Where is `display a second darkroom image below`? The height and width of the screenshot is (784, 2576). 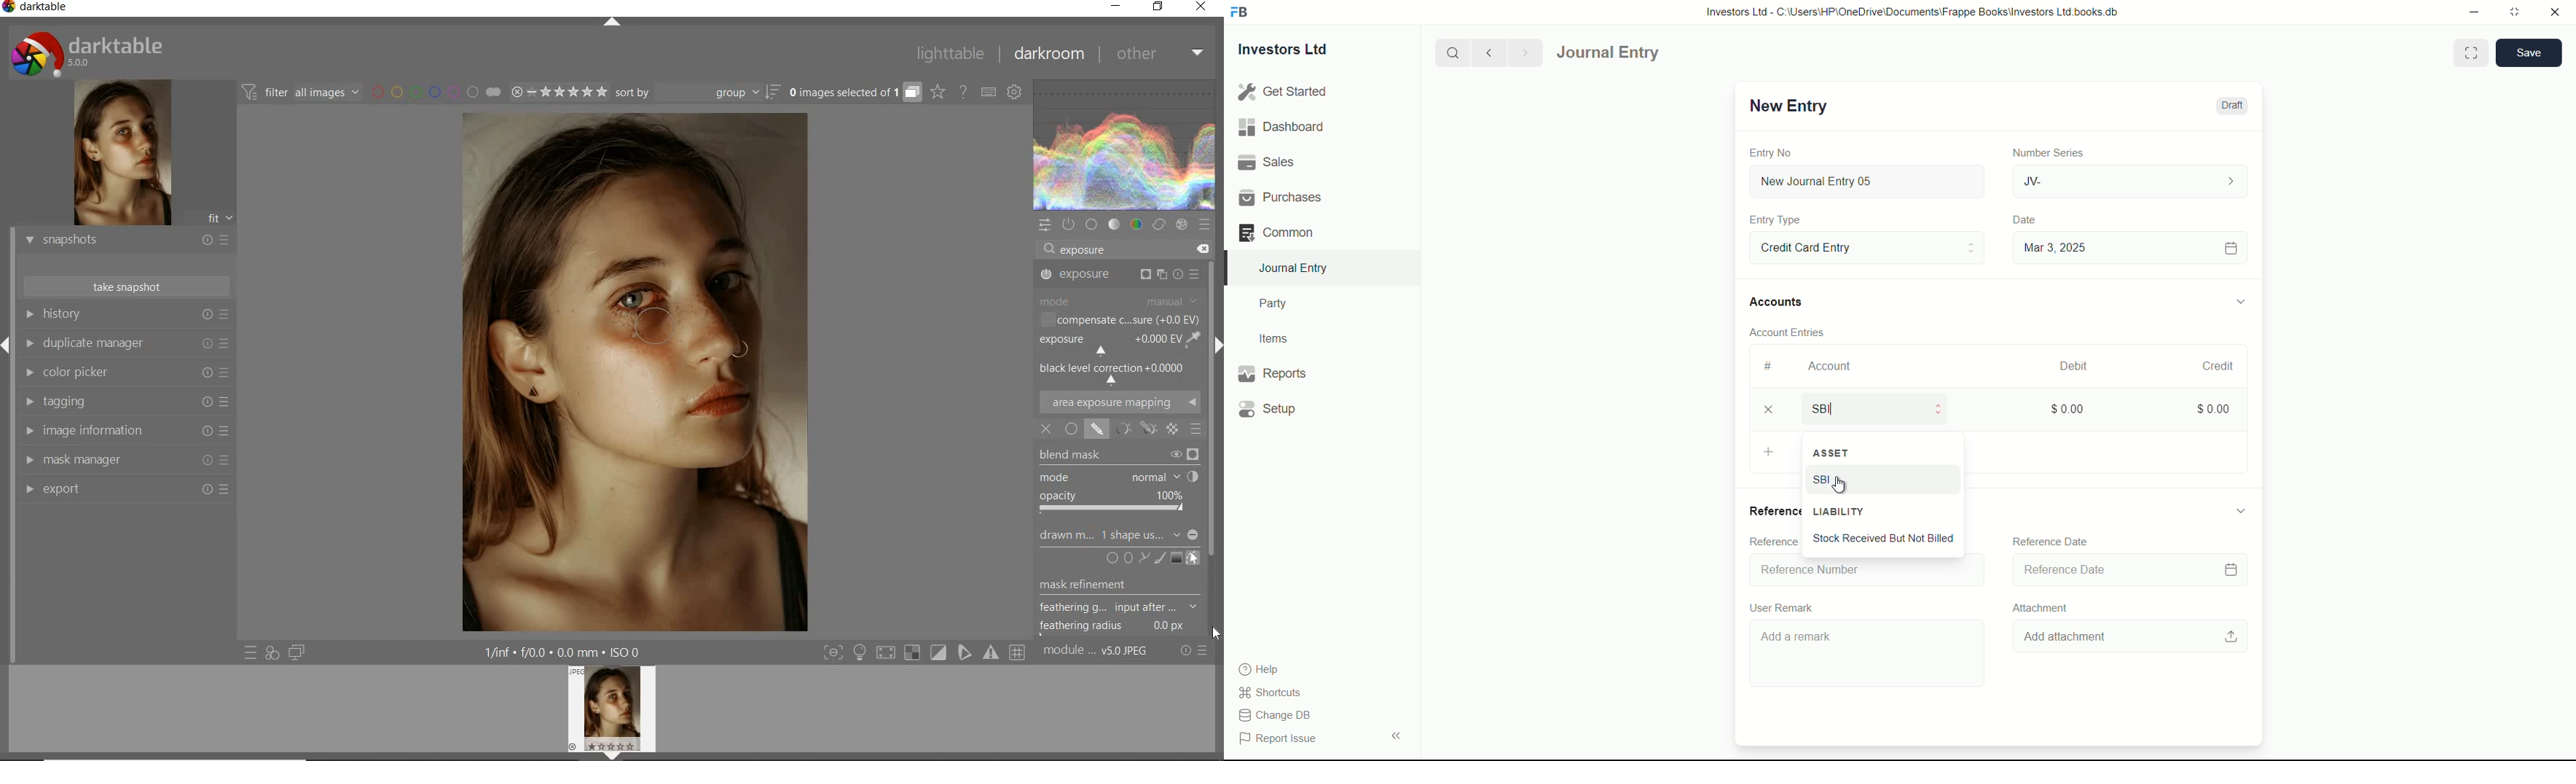
display a second darkroom image below is located at coordinates (294, 651).